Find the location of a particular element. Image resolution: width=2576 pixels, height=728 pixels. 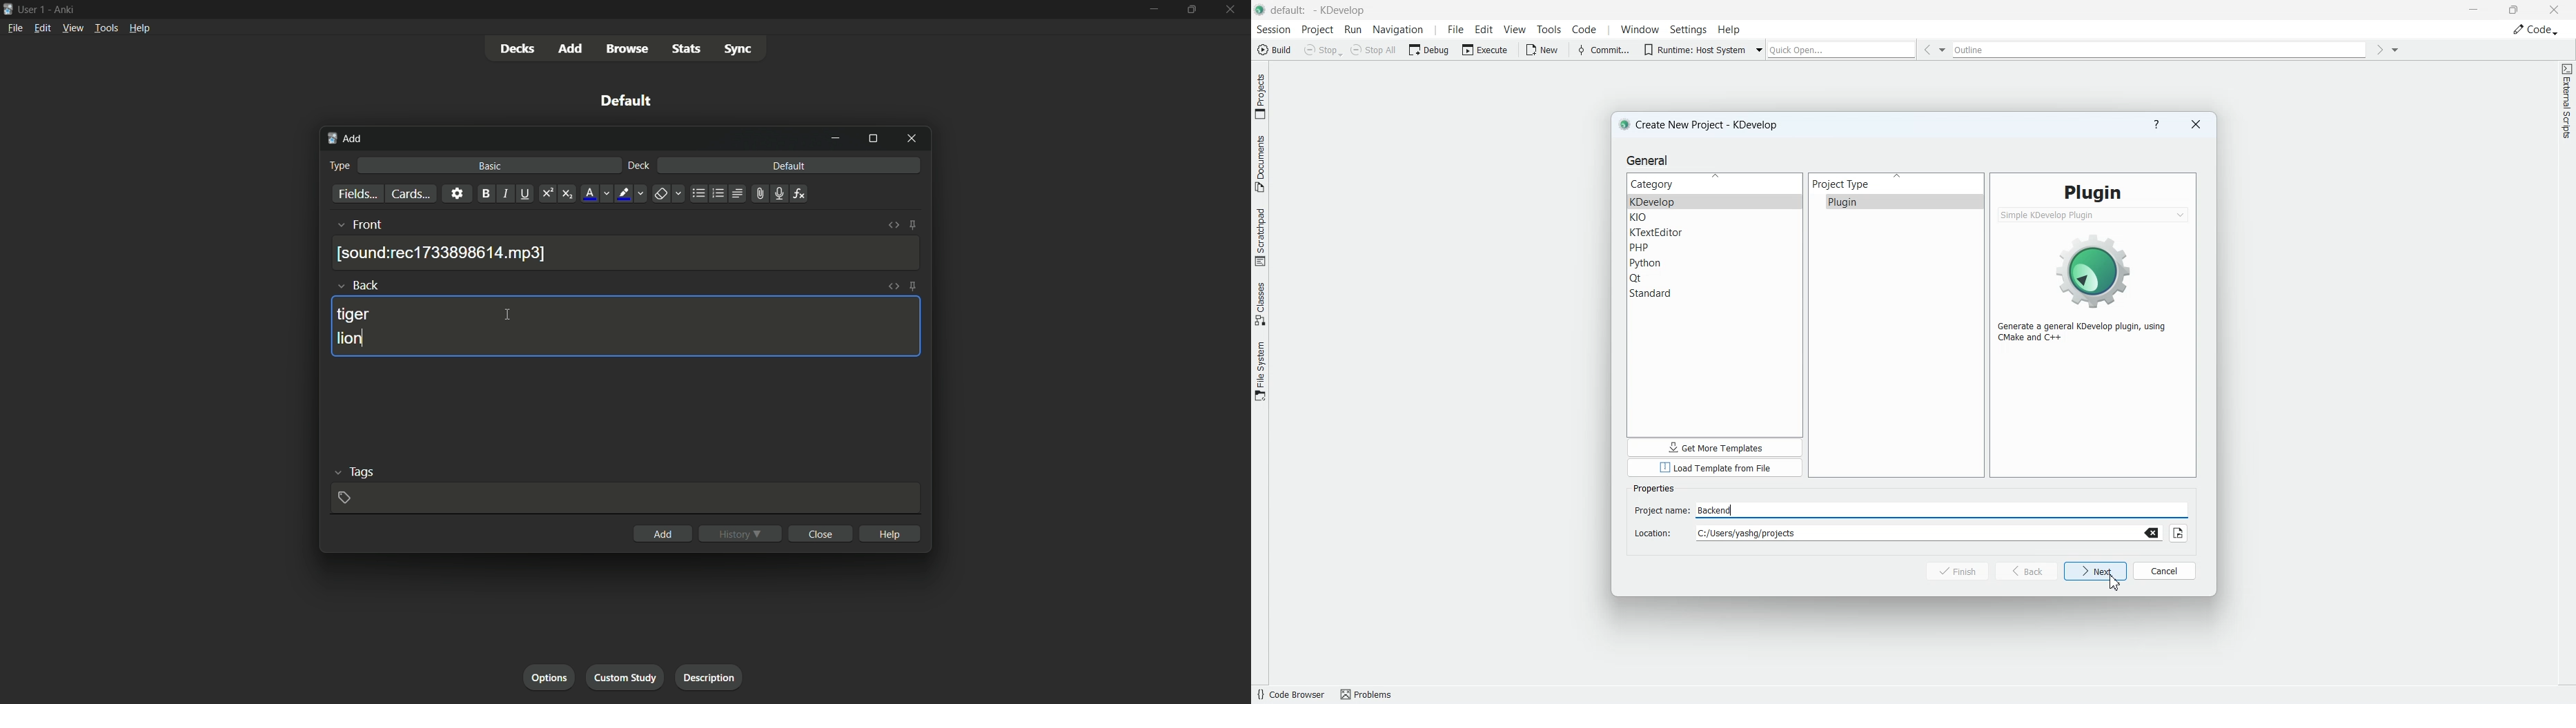

add is located at coordinates (572, 48).